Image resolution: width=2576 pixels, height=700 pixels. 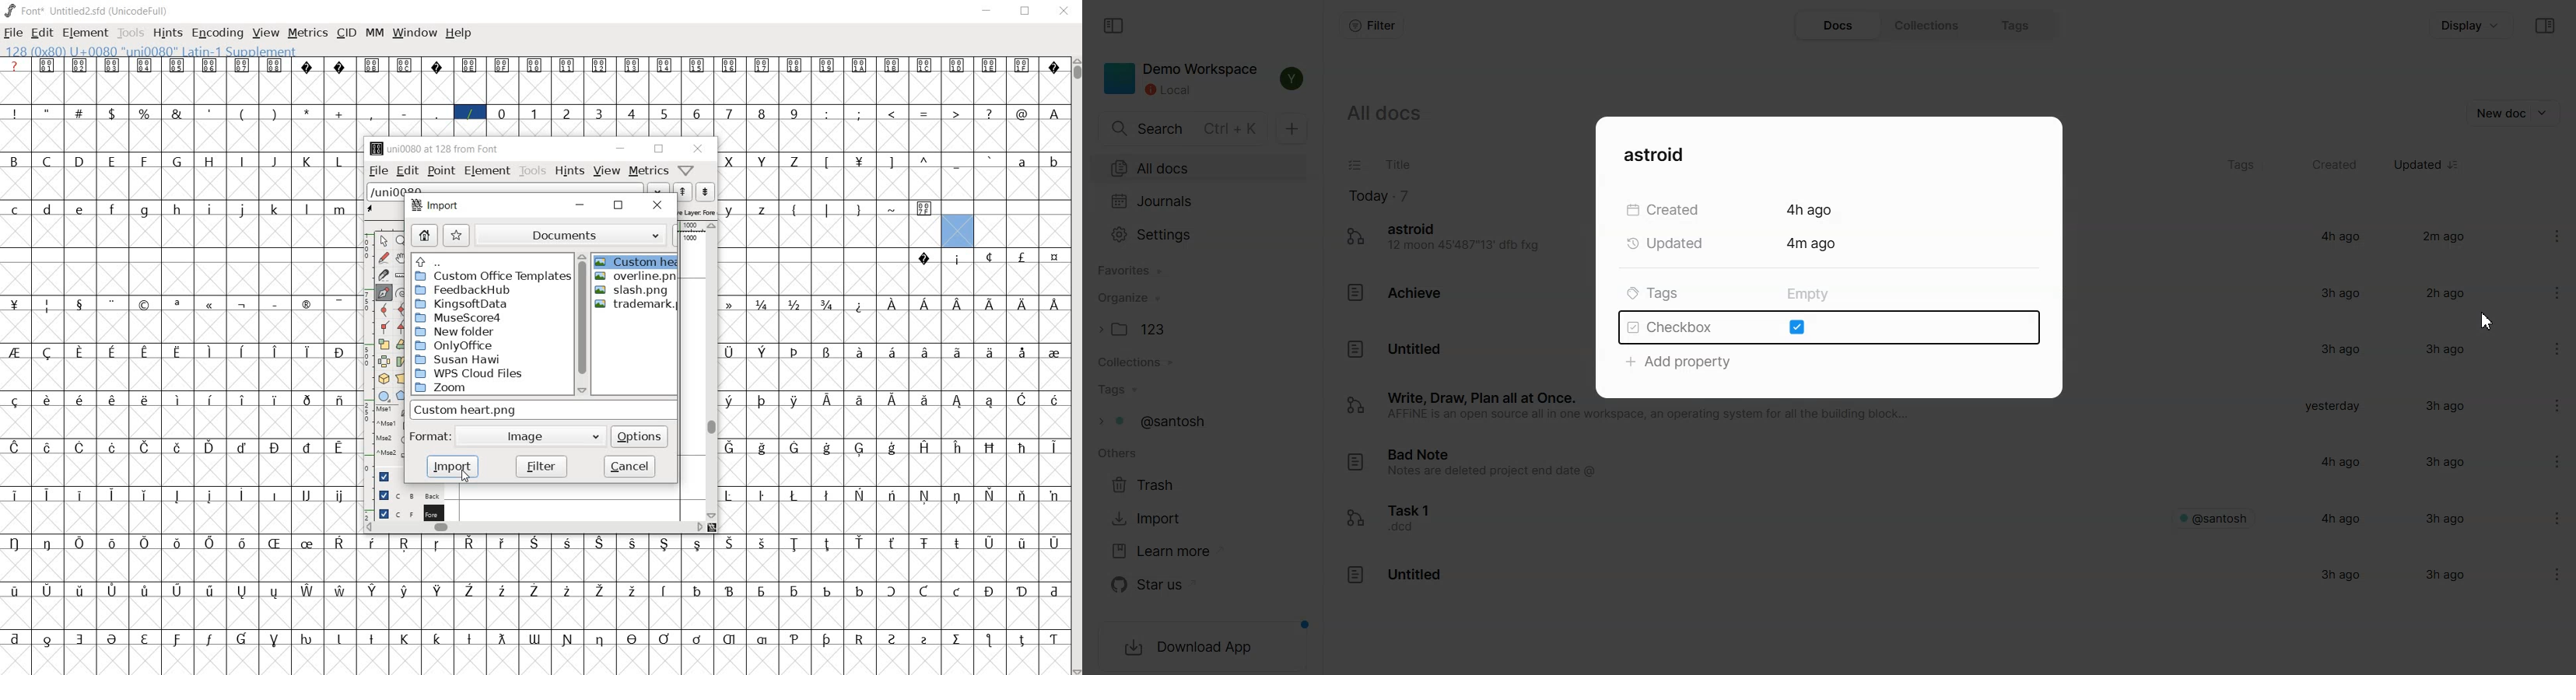 What do you see at coordinates (178, 448) in the screenshot?
I see `glyph` at bounding box center [178, 448].